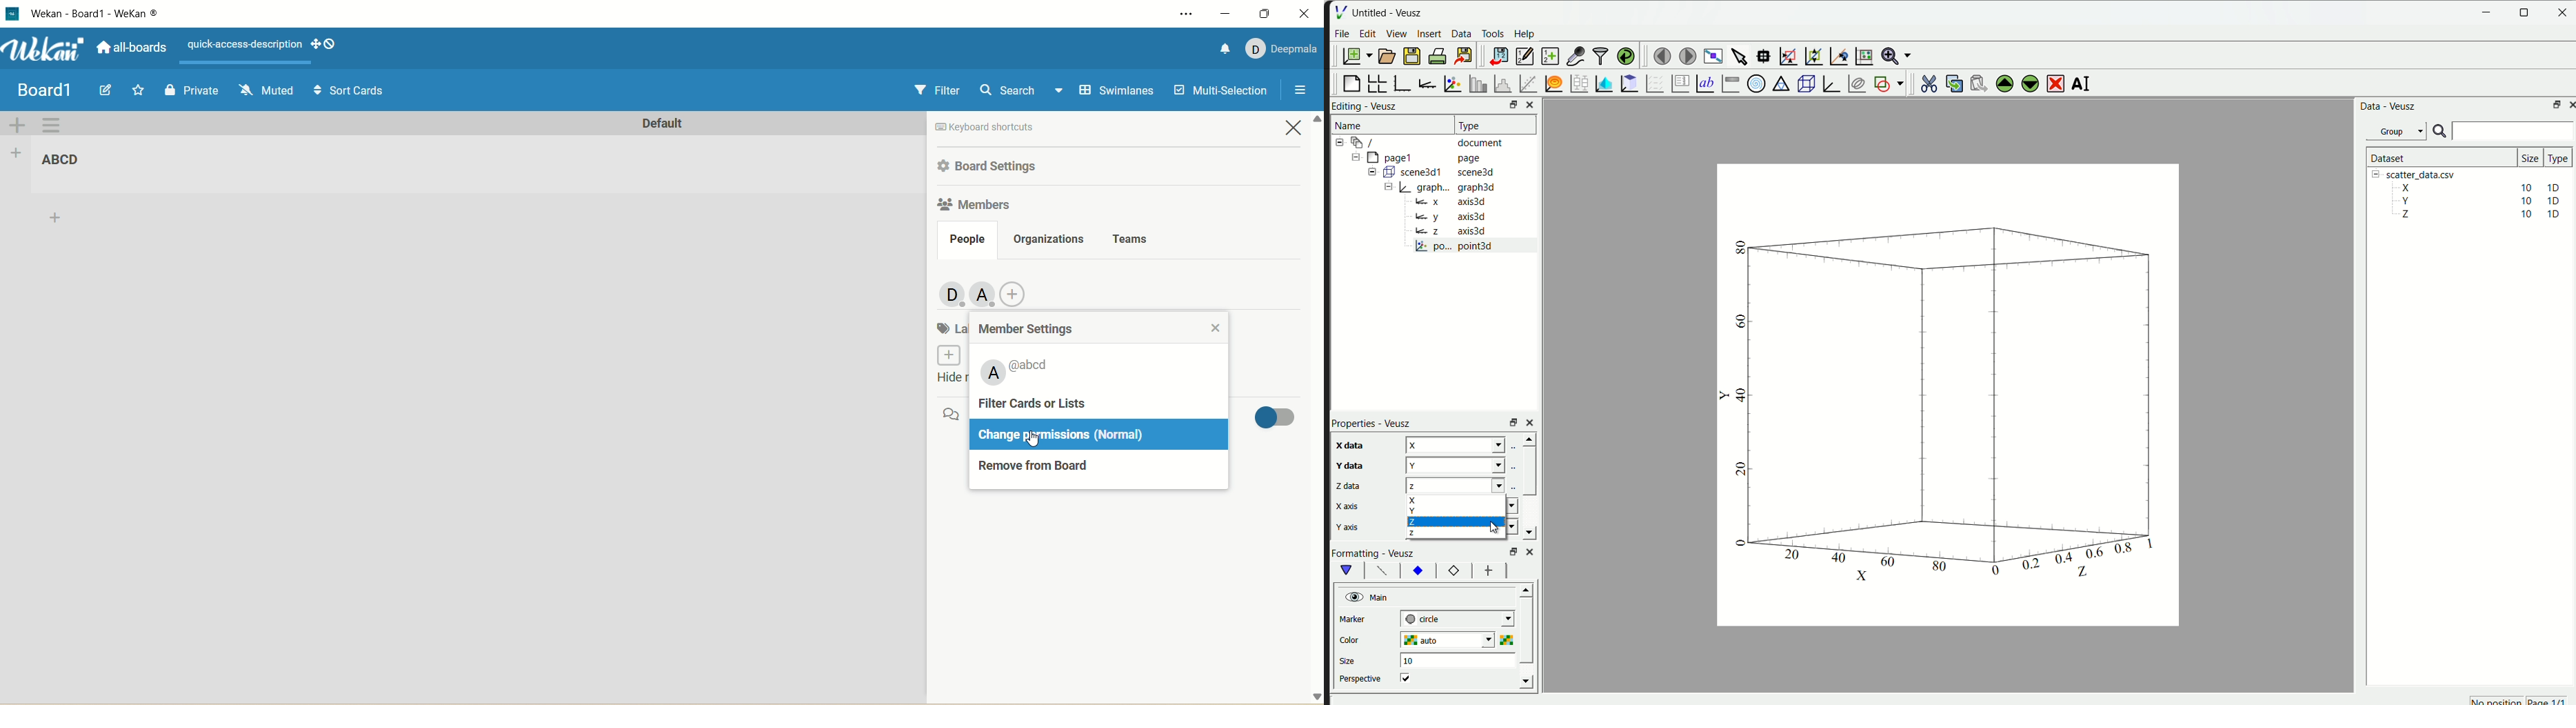 The width and height of the screenshot is (2576, 728). What do you see at coordinates (265, 88) in the screenshot?
I see `Muted` at bounding box center [265, 88].